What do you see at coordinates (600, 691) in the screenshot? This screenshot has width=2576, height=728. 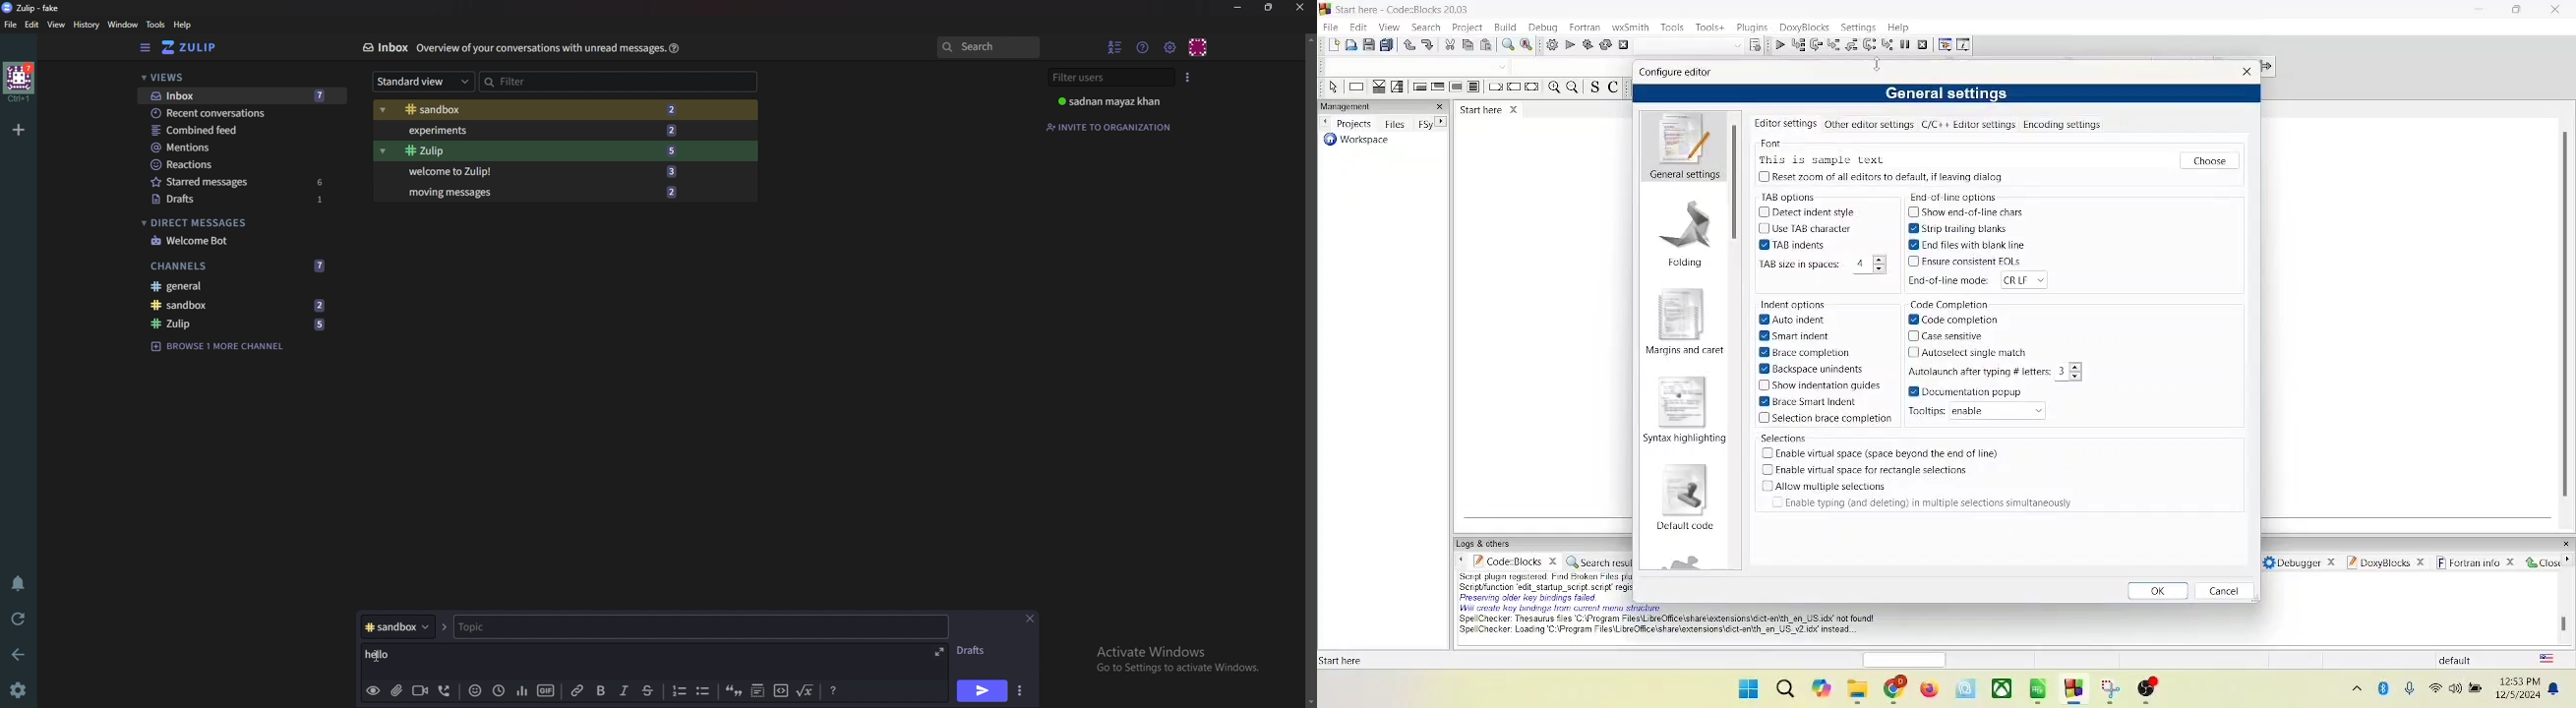 I see `Bold` at bounding box center [600, 691].